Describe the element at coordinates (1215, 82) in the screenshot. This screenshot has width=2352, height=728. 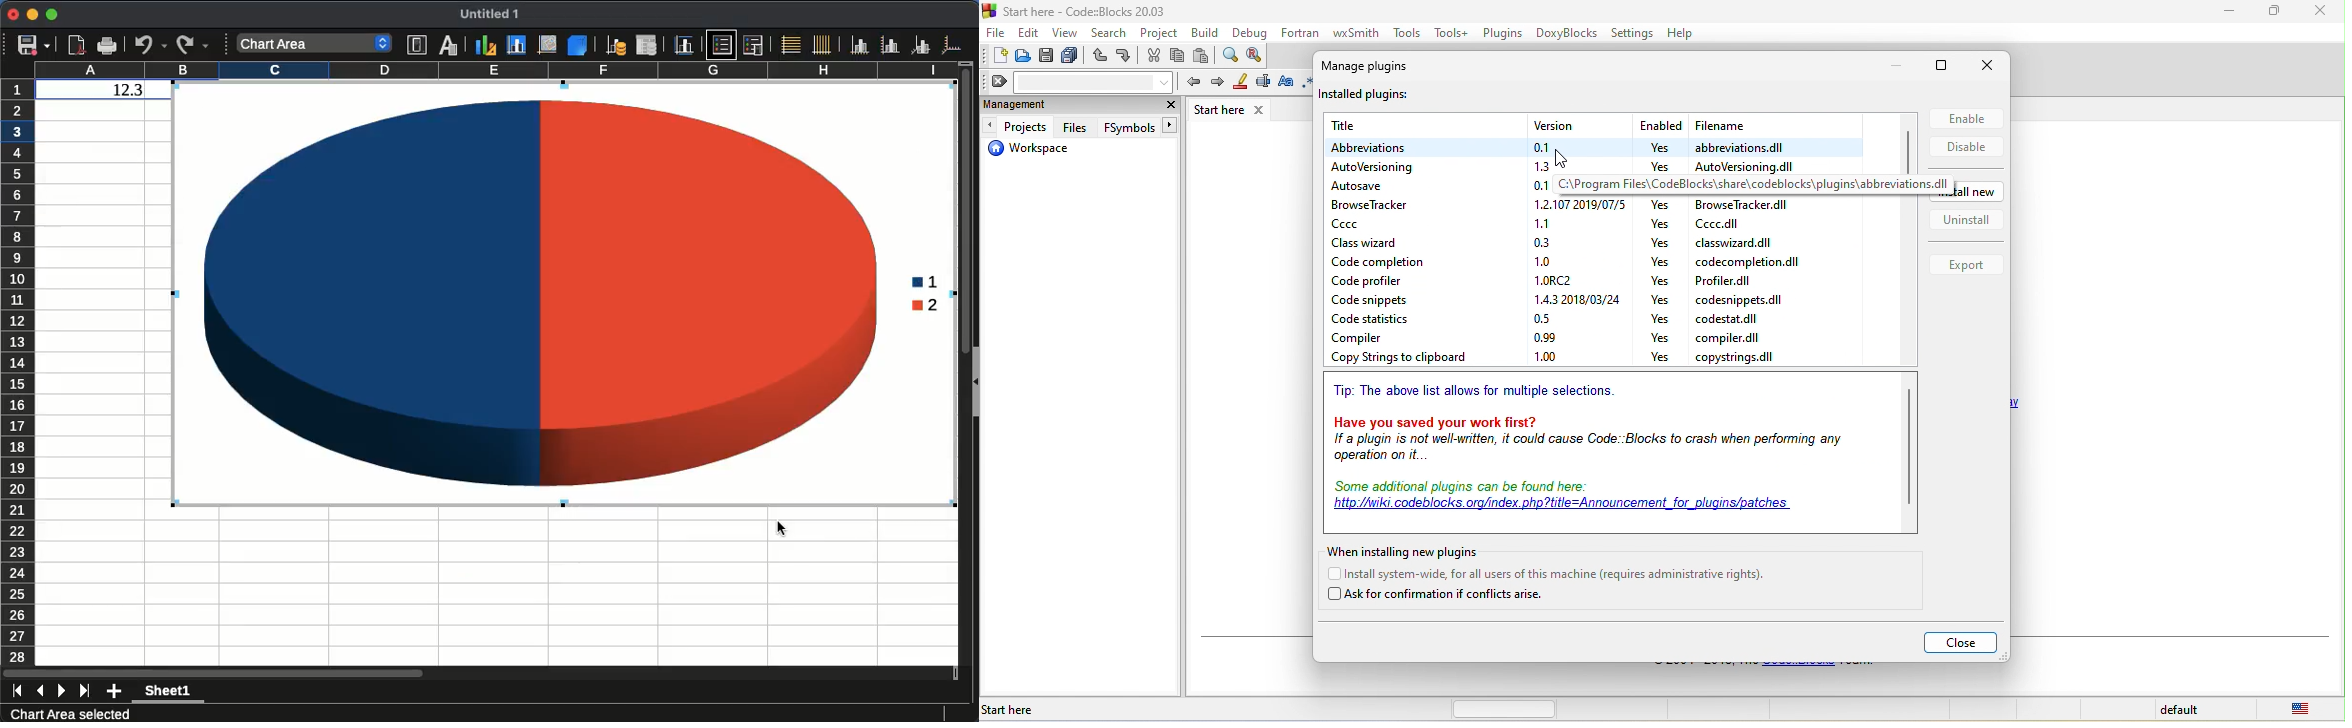
I see `next` at that location.